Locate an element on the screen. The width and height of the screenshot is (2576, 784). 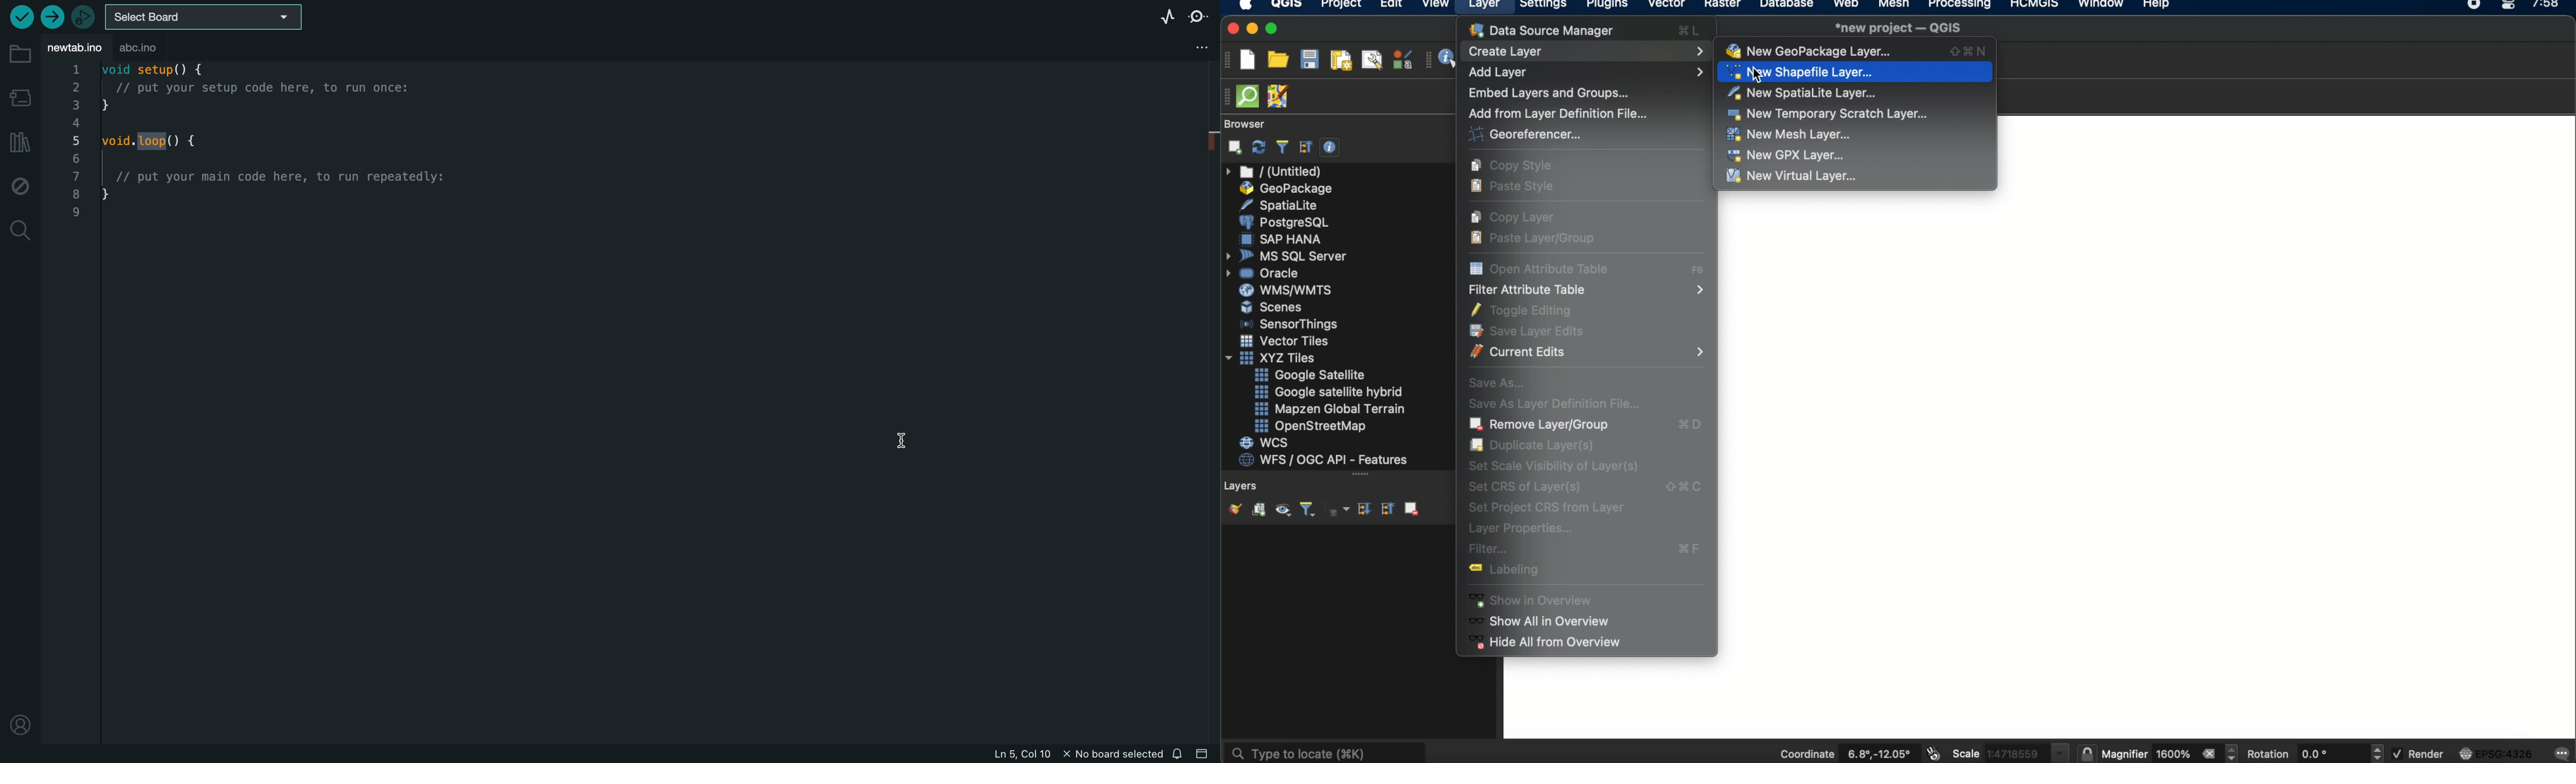
apple logo is located at coordinates (1244, 6).